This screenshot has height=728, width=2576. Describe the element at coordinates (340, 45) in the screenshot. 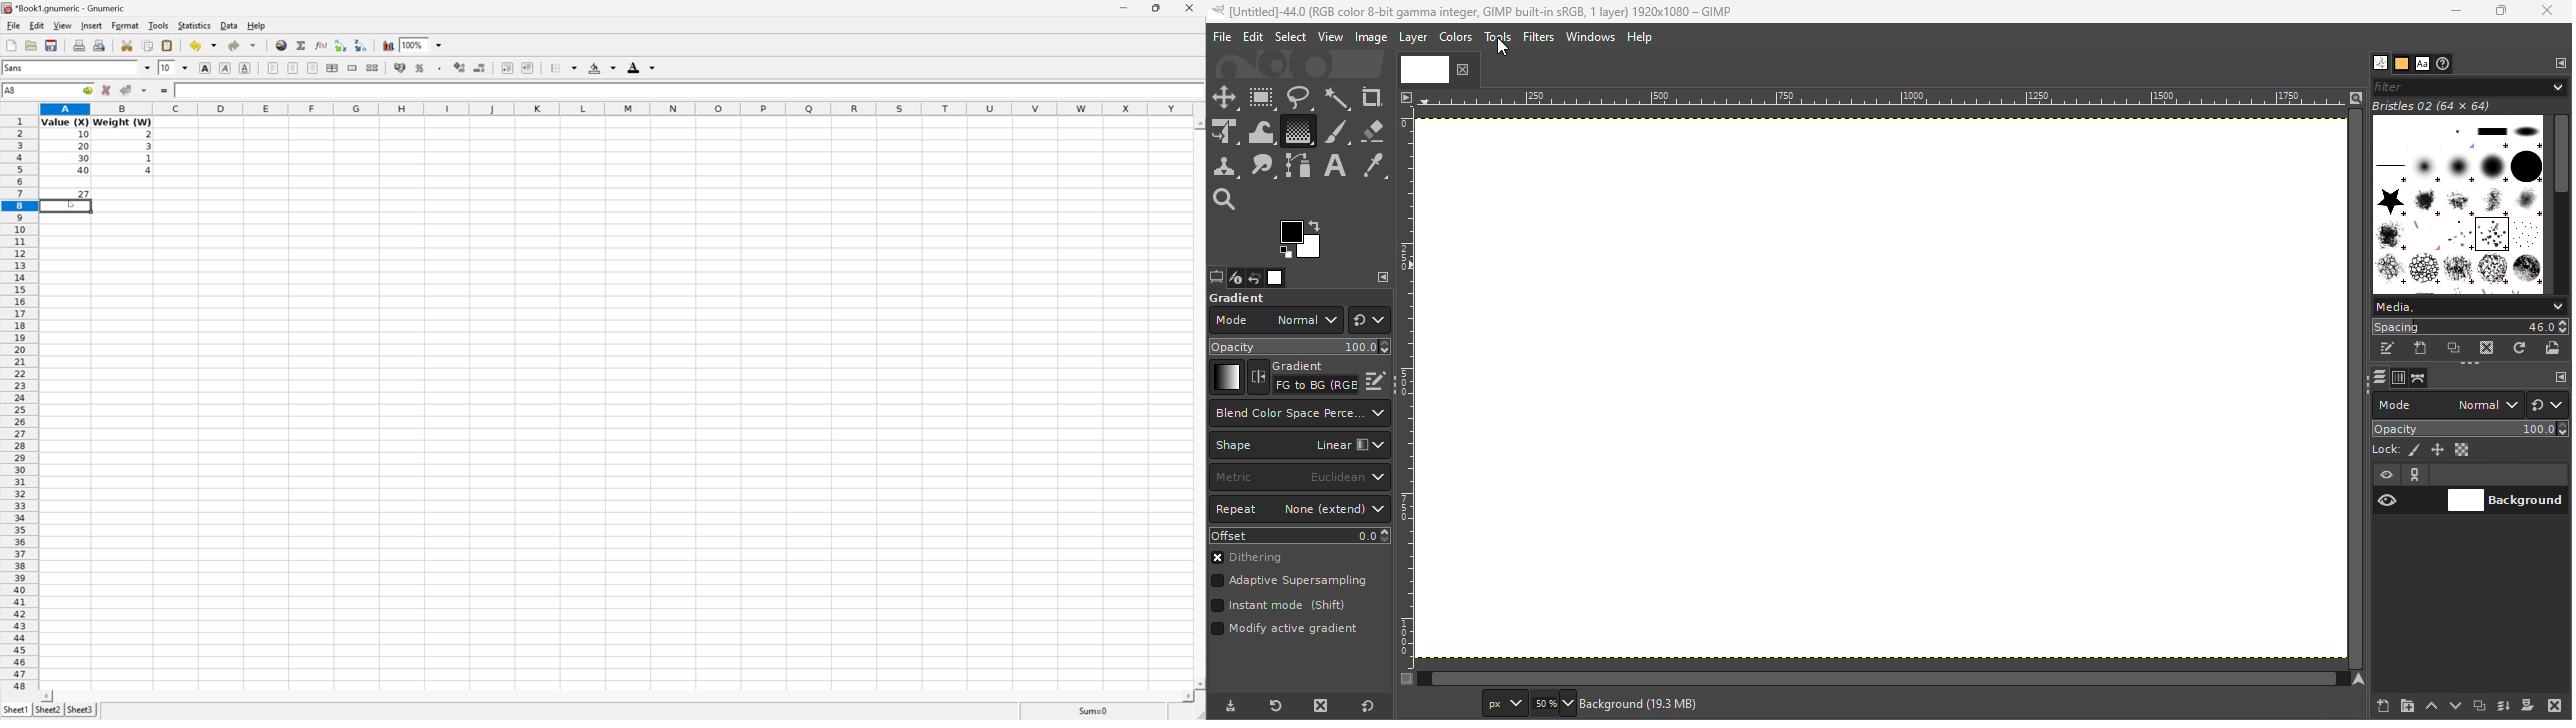

I see `Sort the selected region in ascending order based on the first column selected` at that location.